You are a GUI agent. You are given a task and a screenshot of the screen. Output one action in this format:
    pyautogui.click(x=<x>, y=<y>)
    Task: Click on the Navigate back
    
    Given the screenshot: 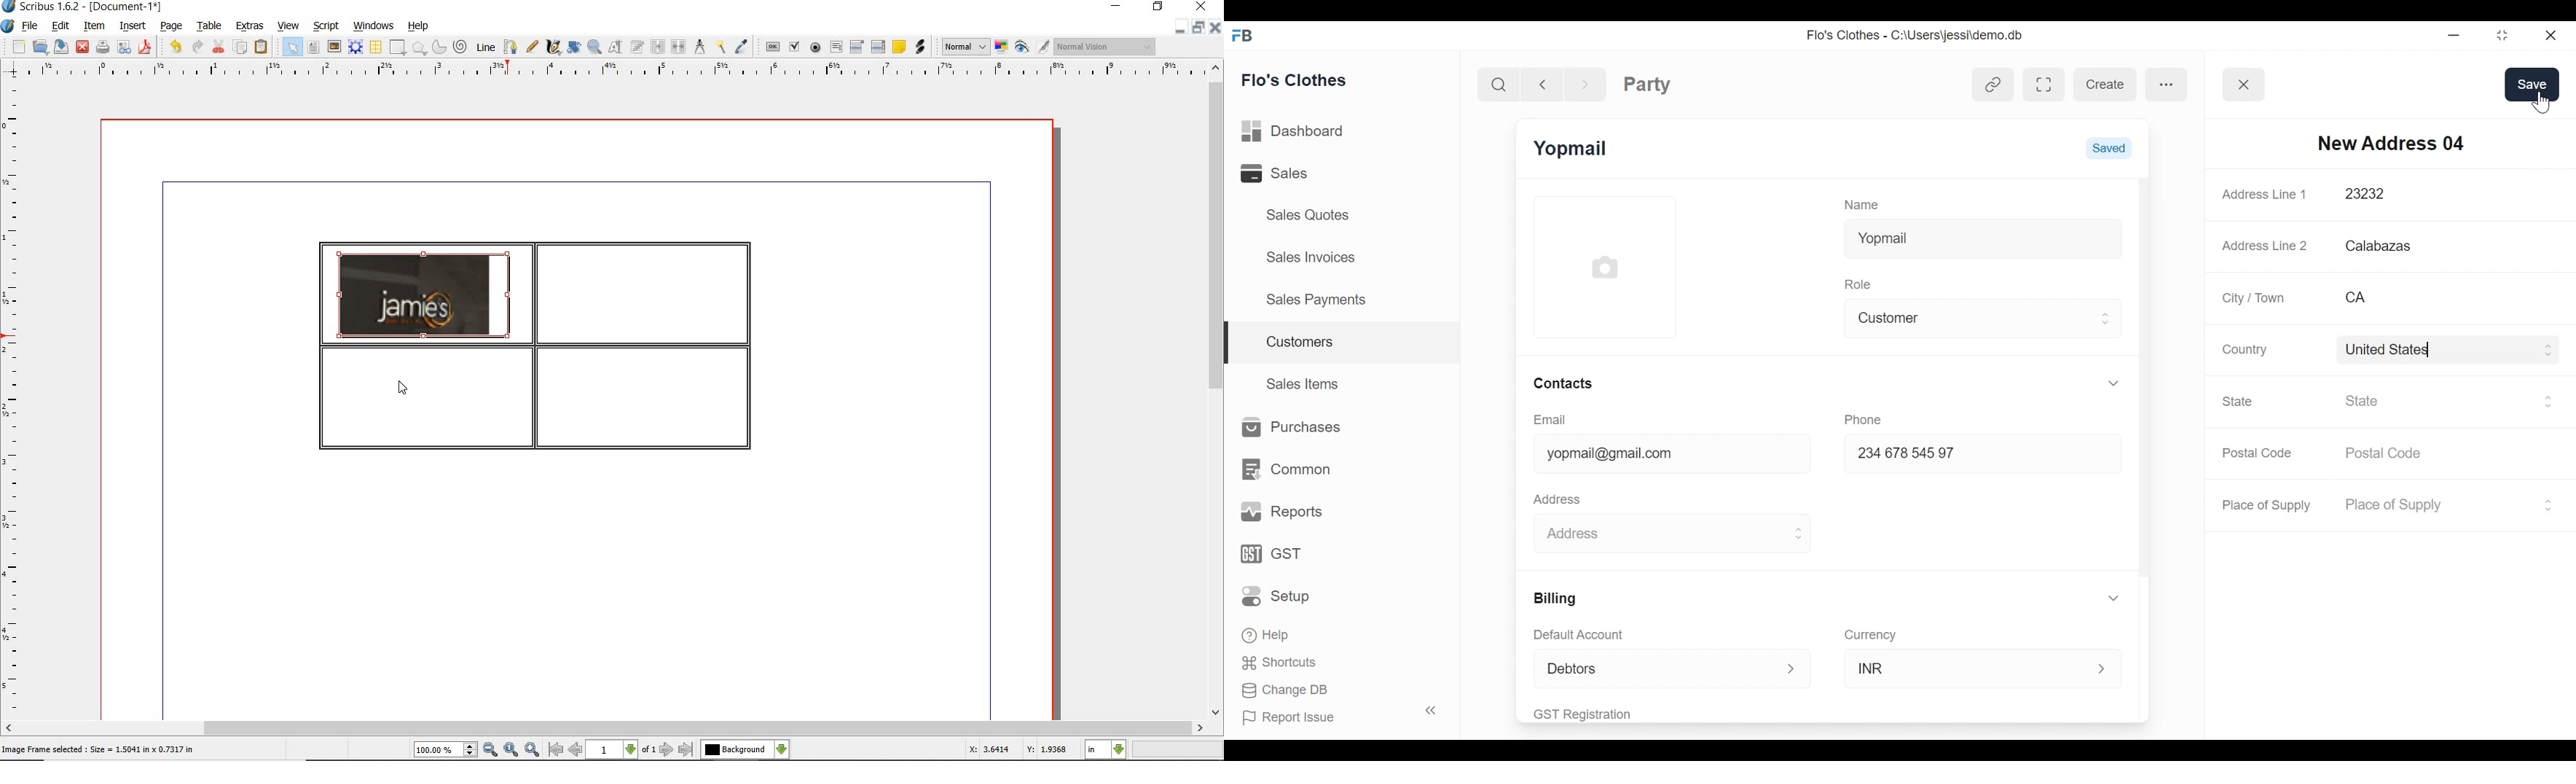 What is the action you would take?
    pyautogui.click(x=1541, y=83)
    